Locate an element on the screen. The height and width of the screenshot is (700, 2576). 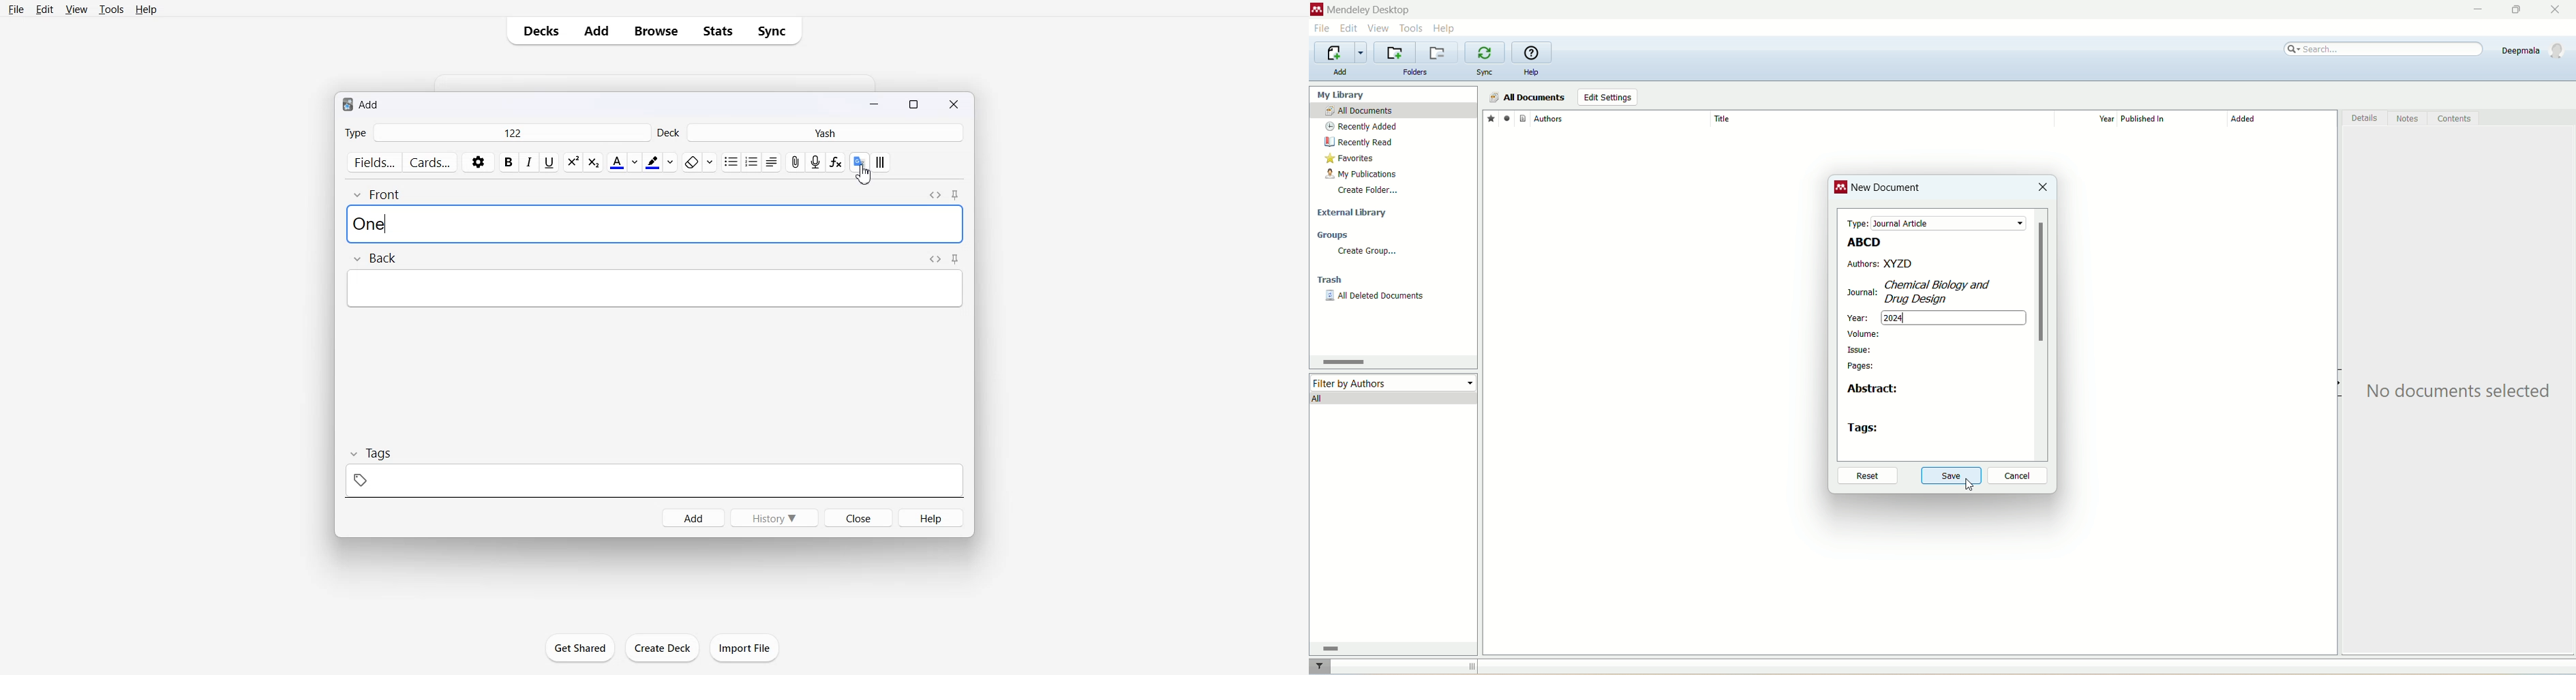
journal is located at coordinates (1858, 292).